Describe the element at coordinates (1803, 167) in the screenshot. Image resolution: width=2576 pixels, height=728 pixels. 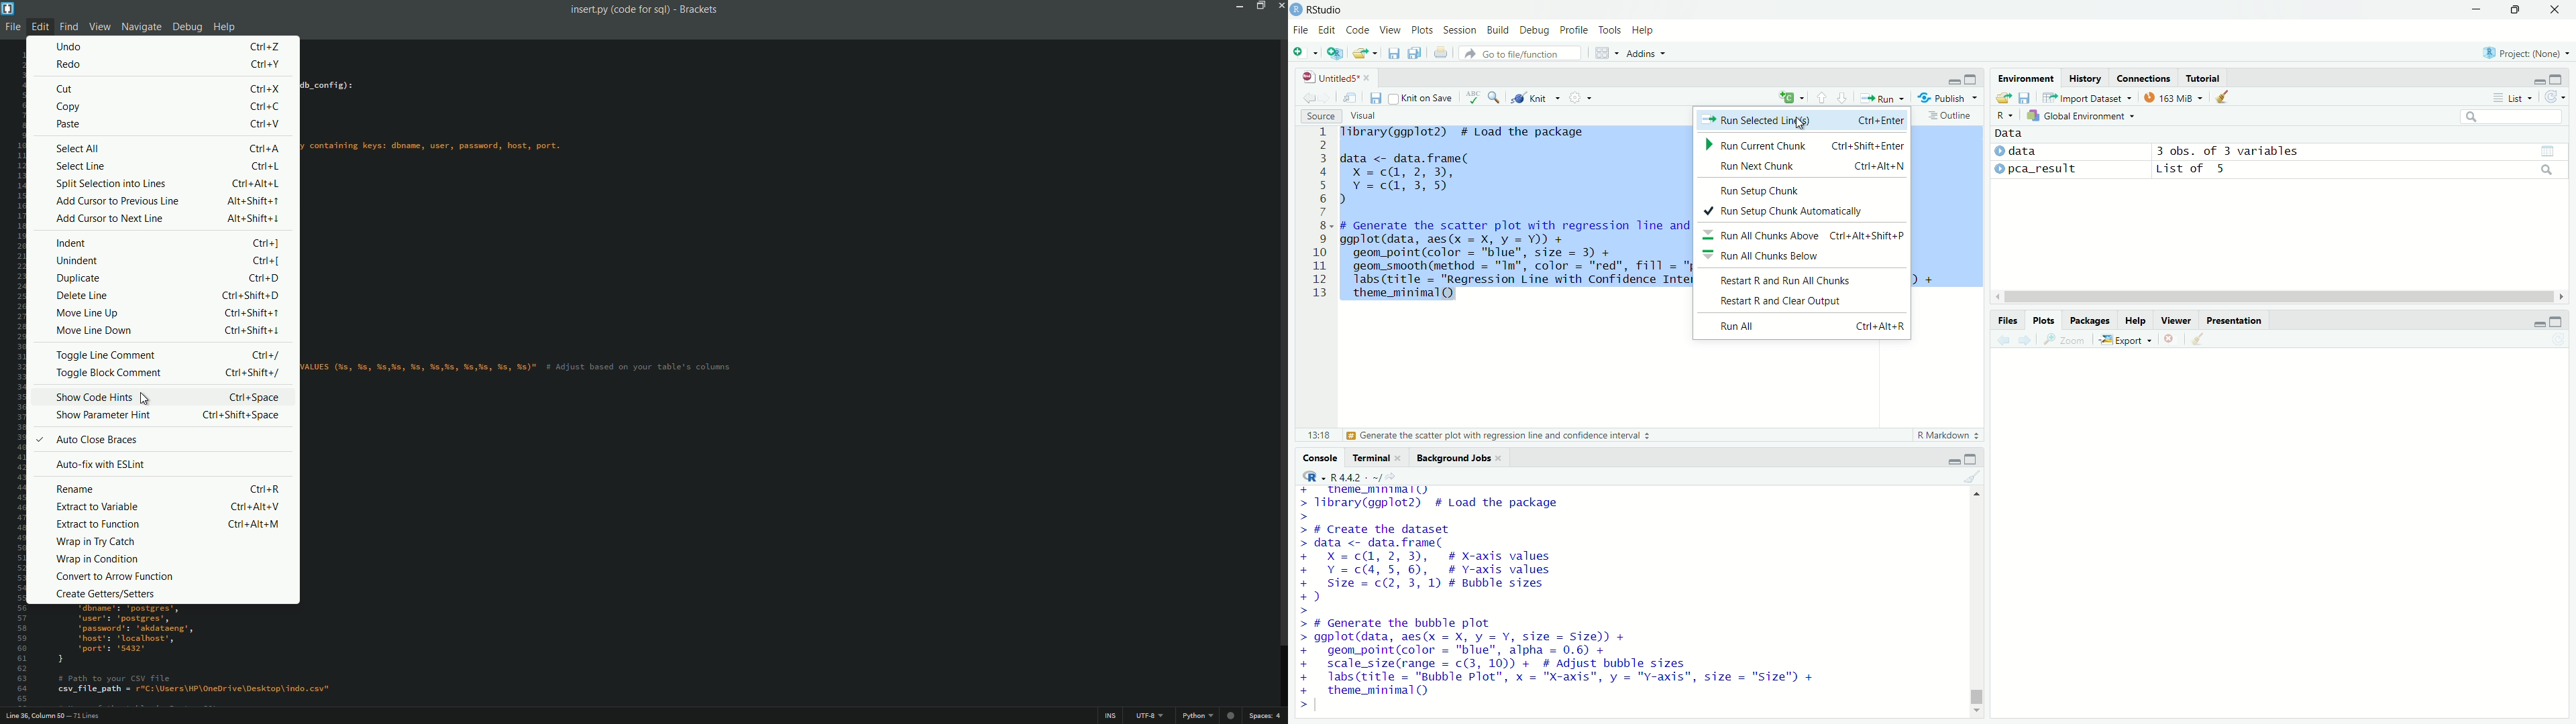
I see `Run Next Chunk Ctrl+Alt+N` at that location.